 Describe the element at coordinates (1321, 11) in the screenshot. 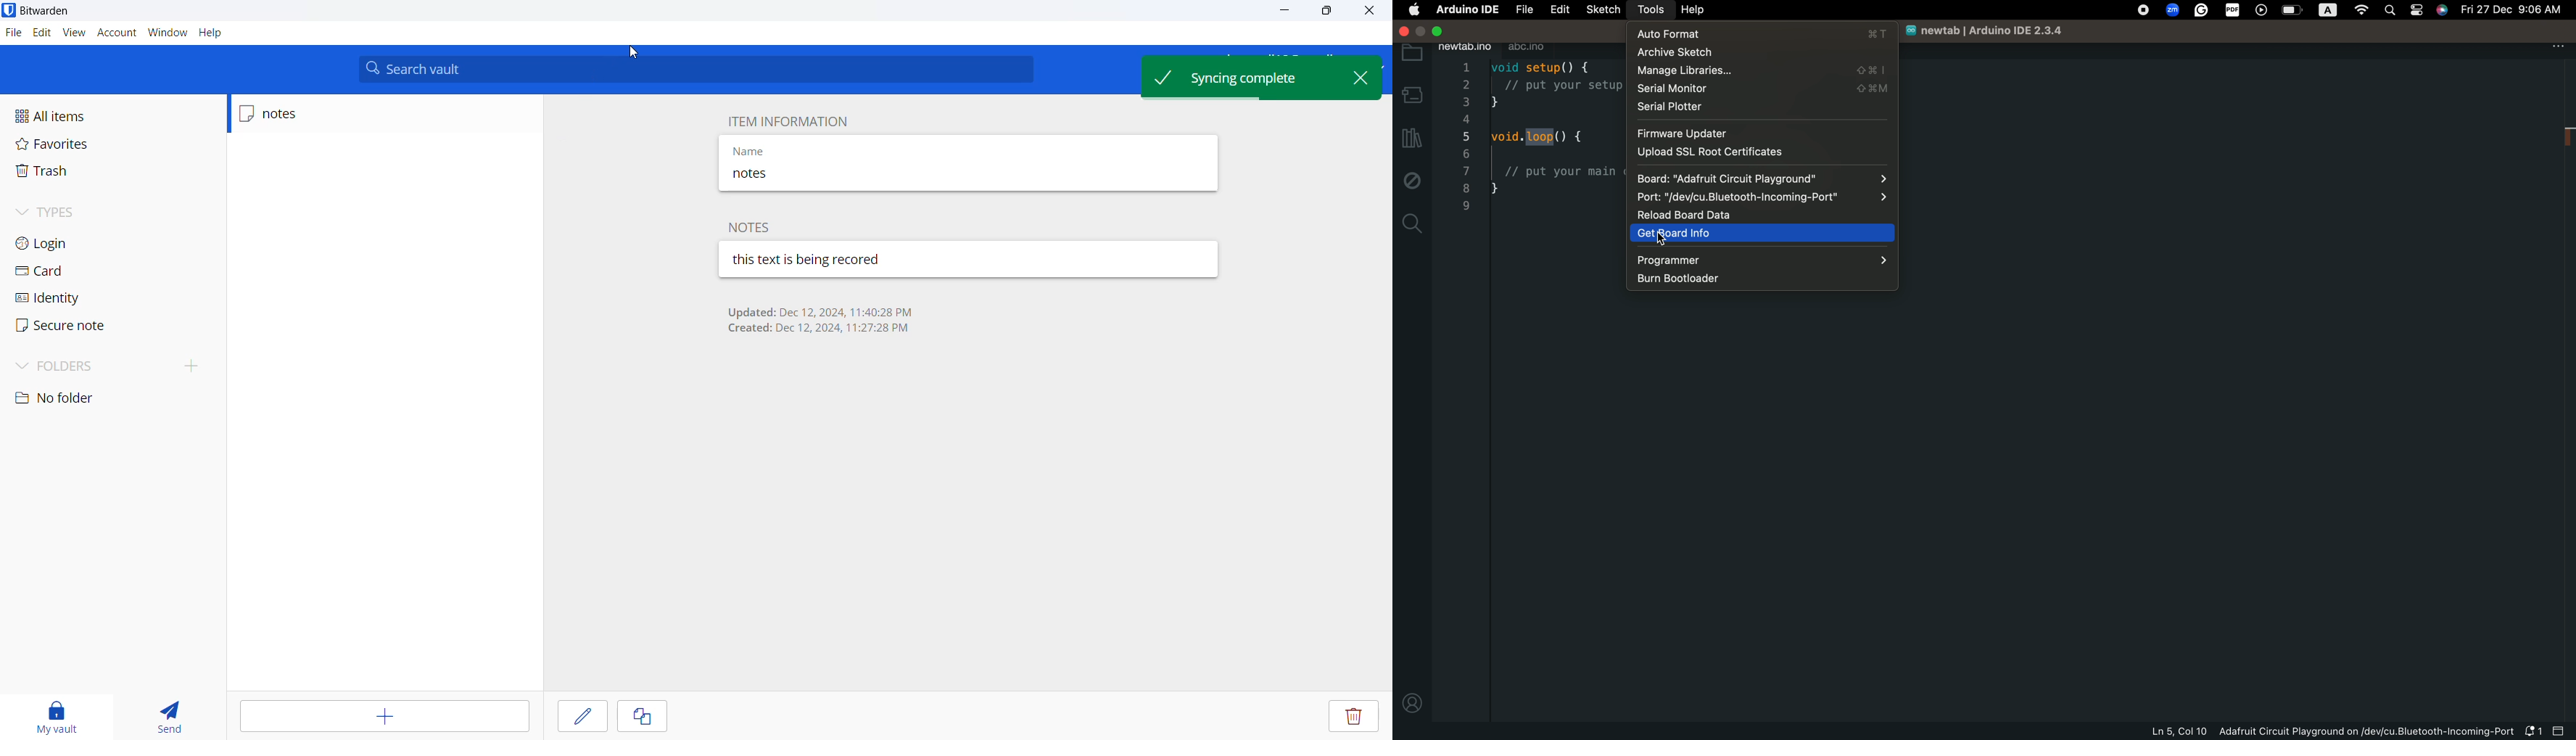

I see `maximize` at that location.